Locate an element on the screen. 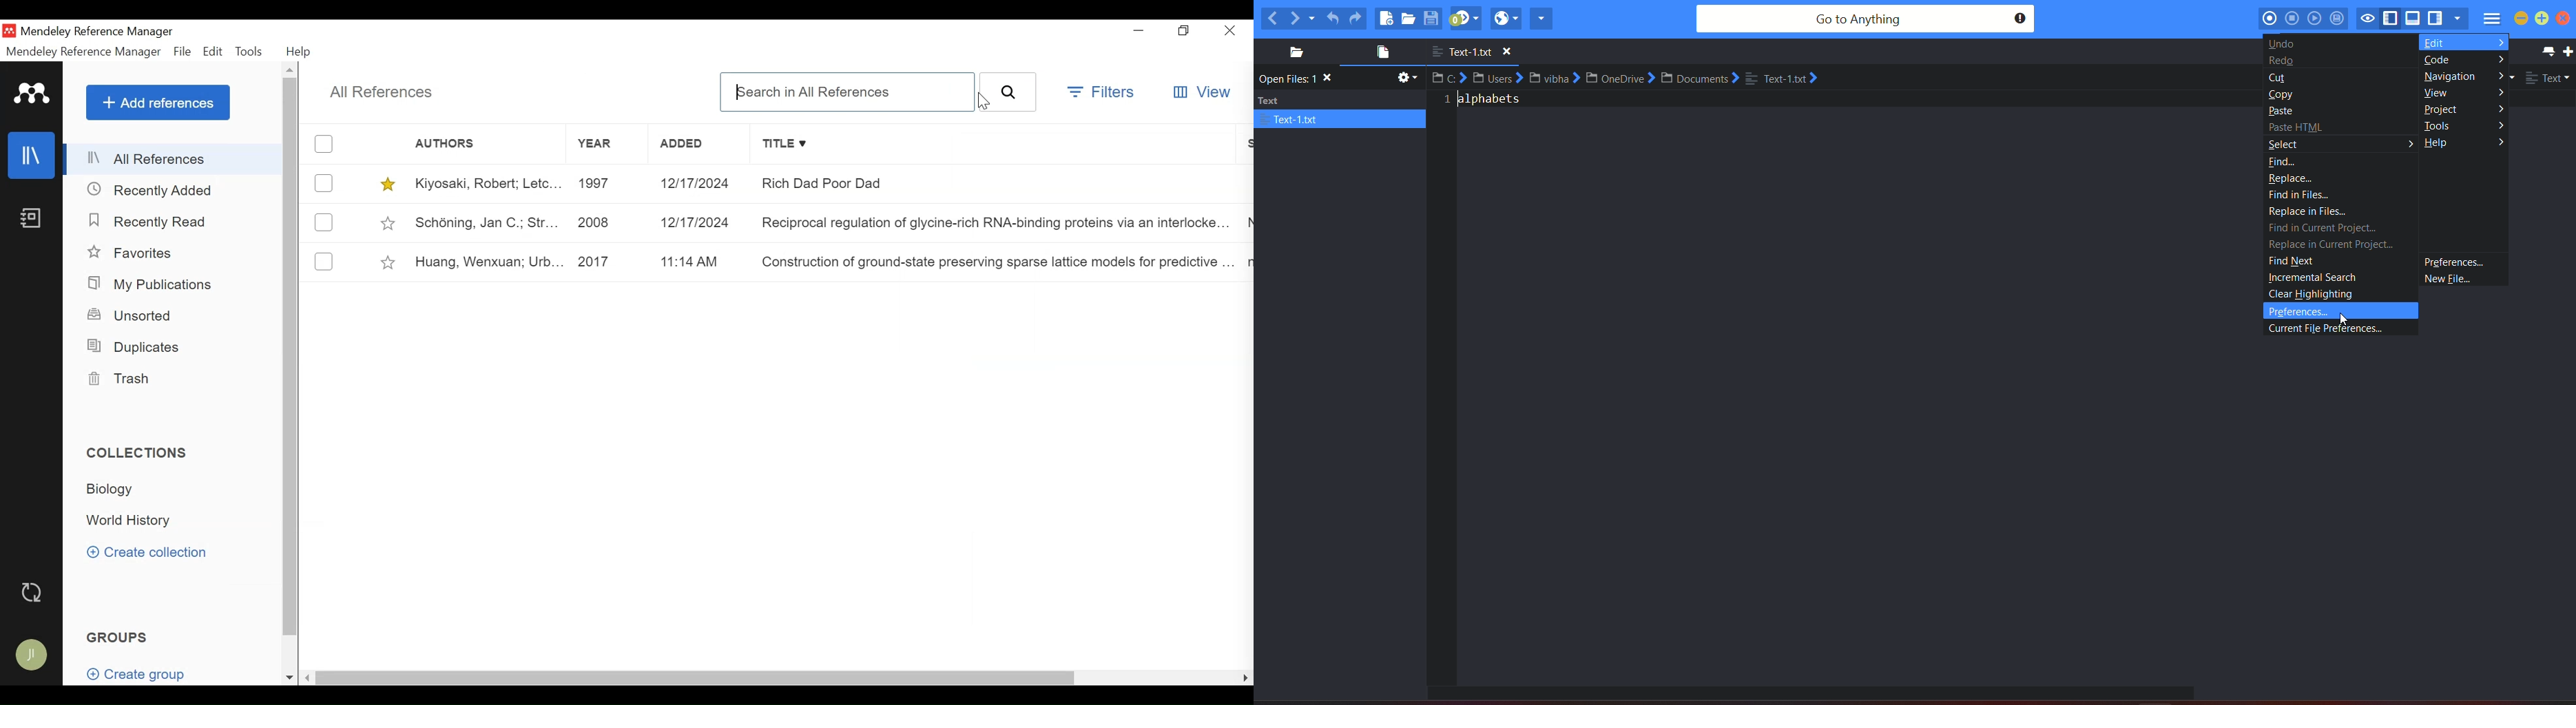 The width and height of the screenshot is (2576, 728). Search is located at coordinates (1009, 92).